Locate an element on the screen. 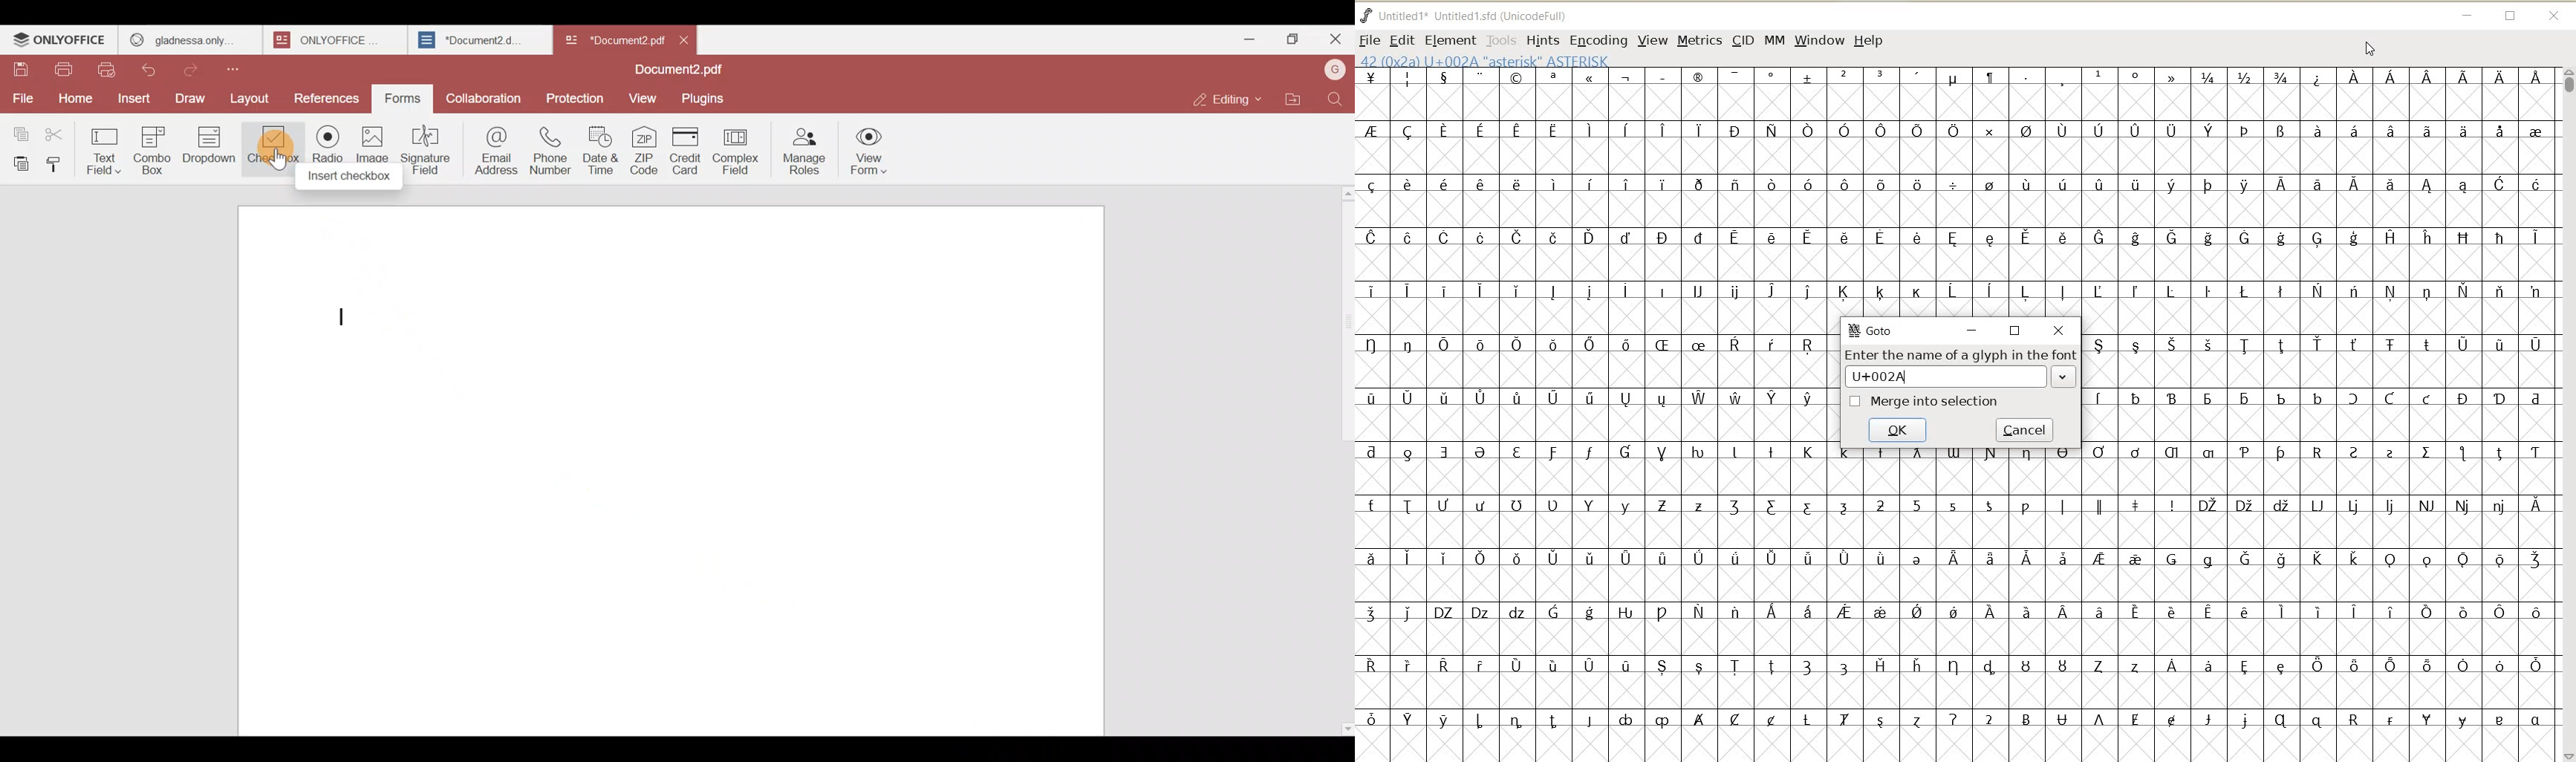 This screenshot has height=784, width=2576. Phone number is located at coordinates (552, 151).